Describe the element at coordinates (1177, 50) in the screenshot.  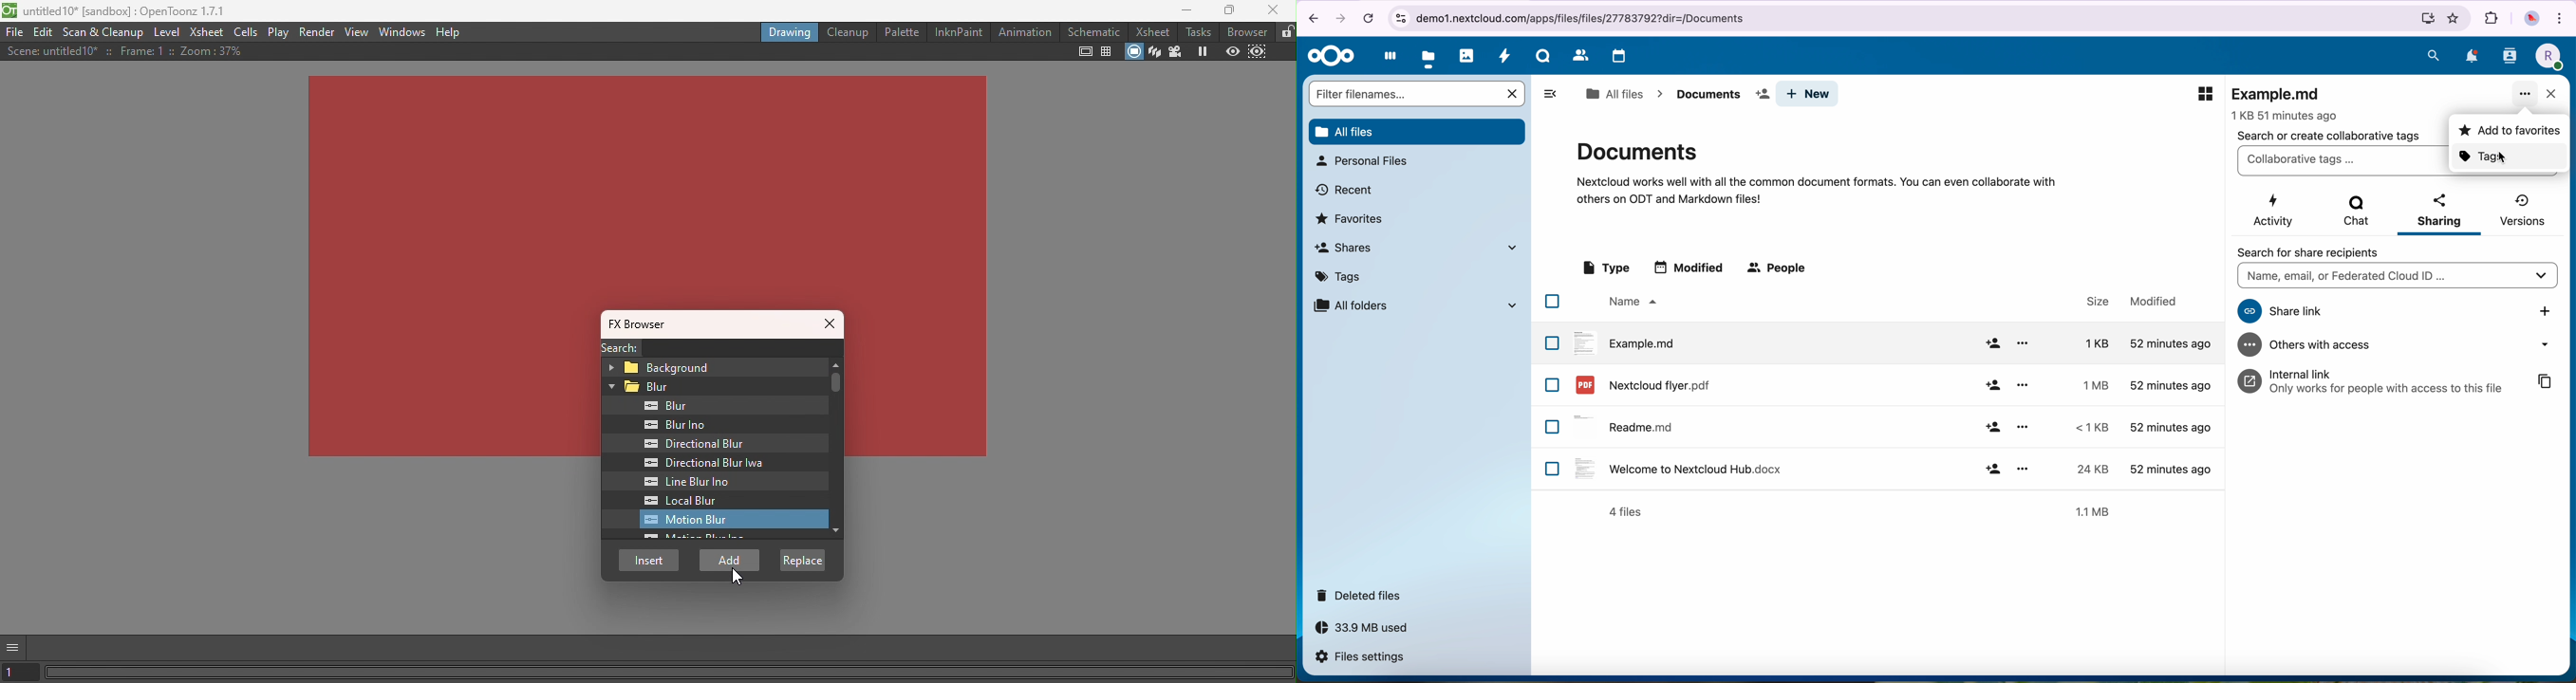
I see `Camera view` at that location.